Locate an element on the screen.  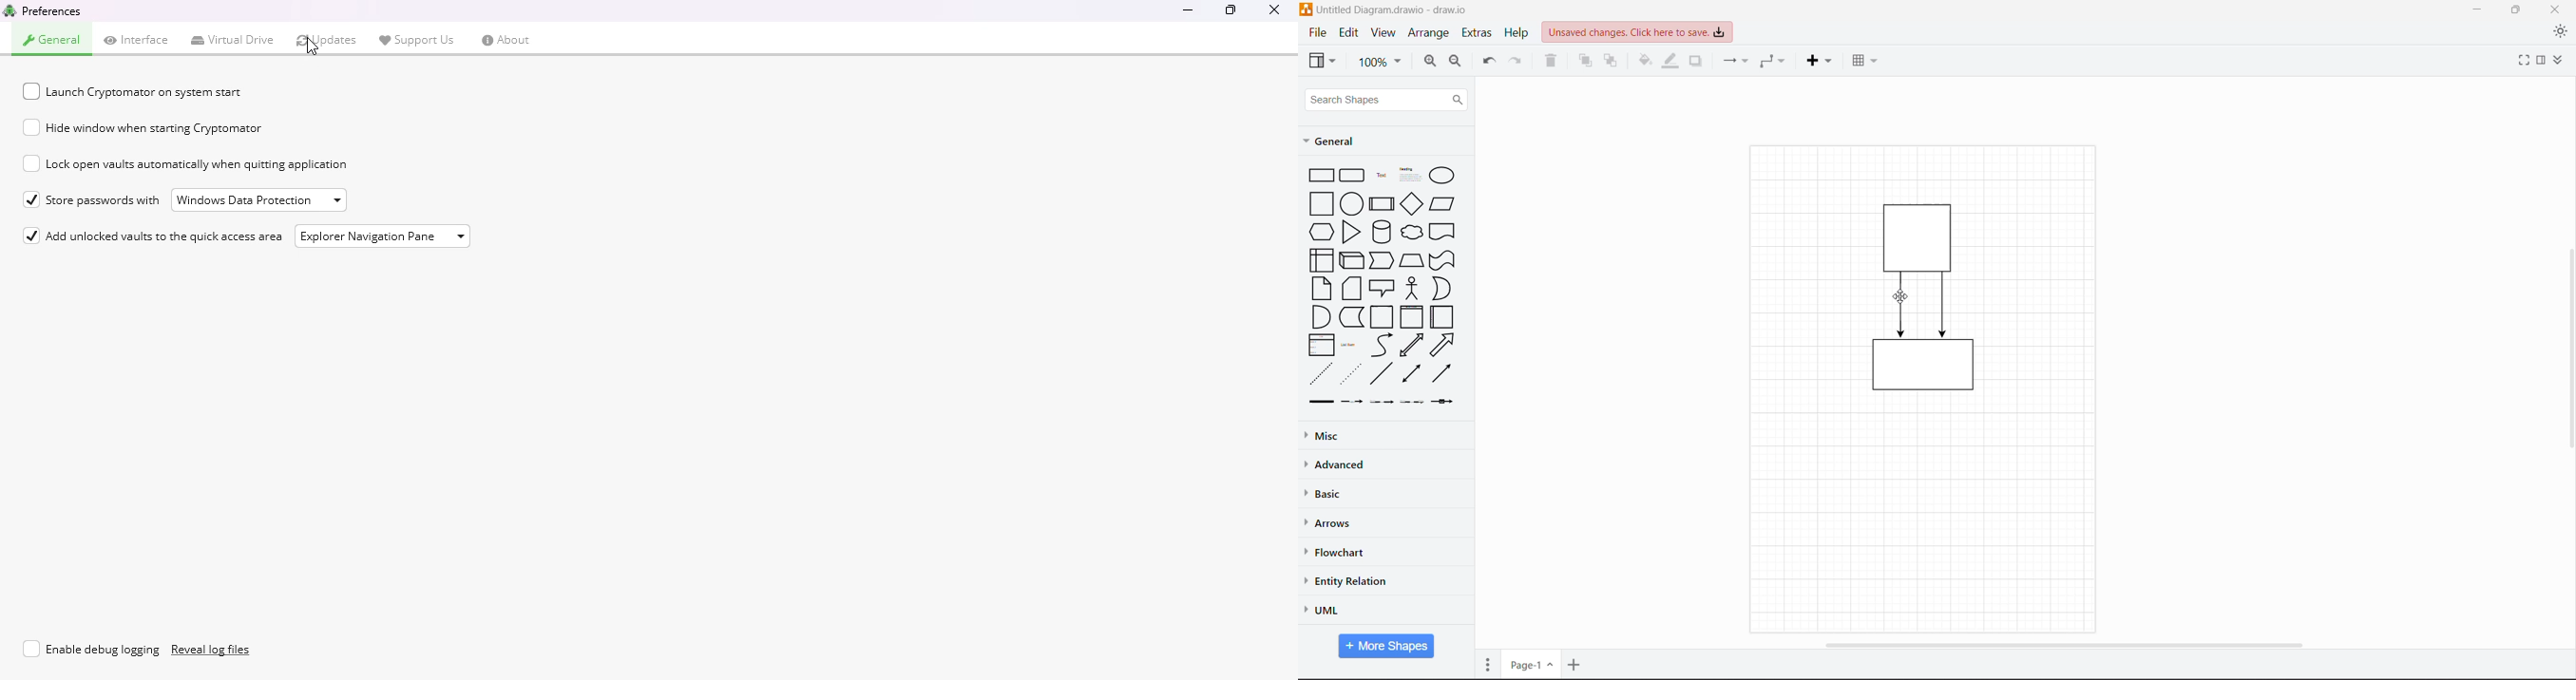
View is located at coordinates (1323, 60).